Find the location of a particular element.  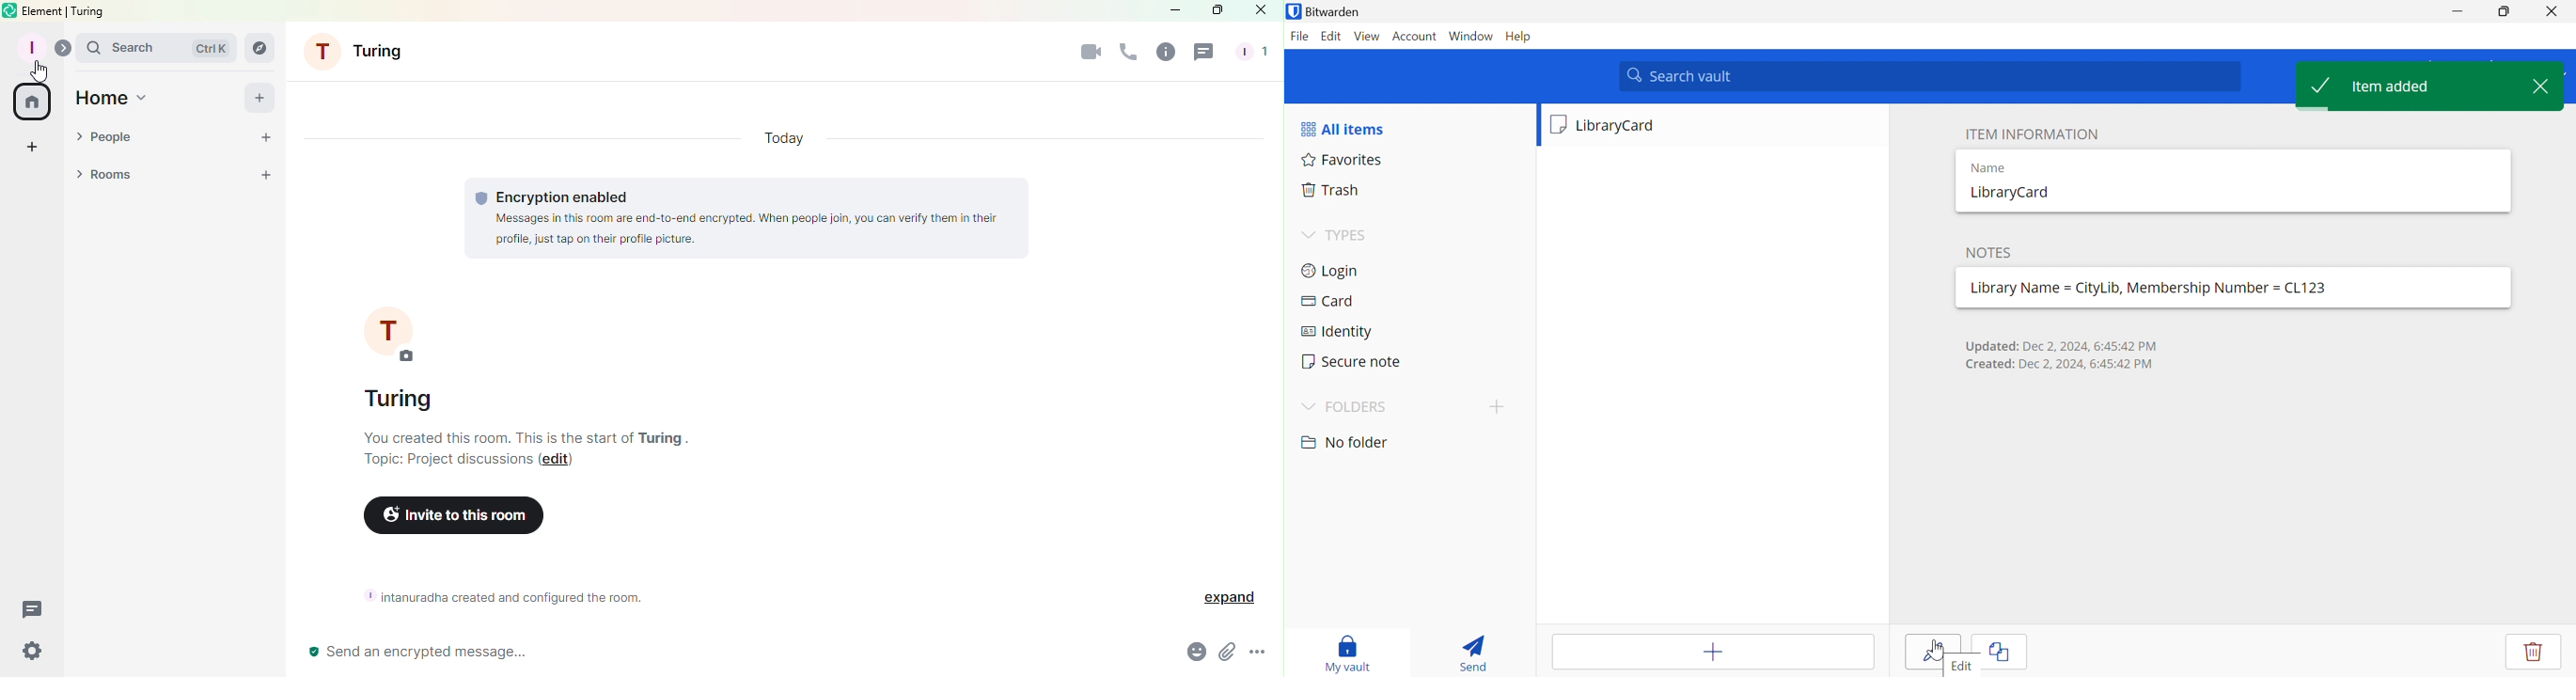

Favorites is located at coordinates (1409, 161).